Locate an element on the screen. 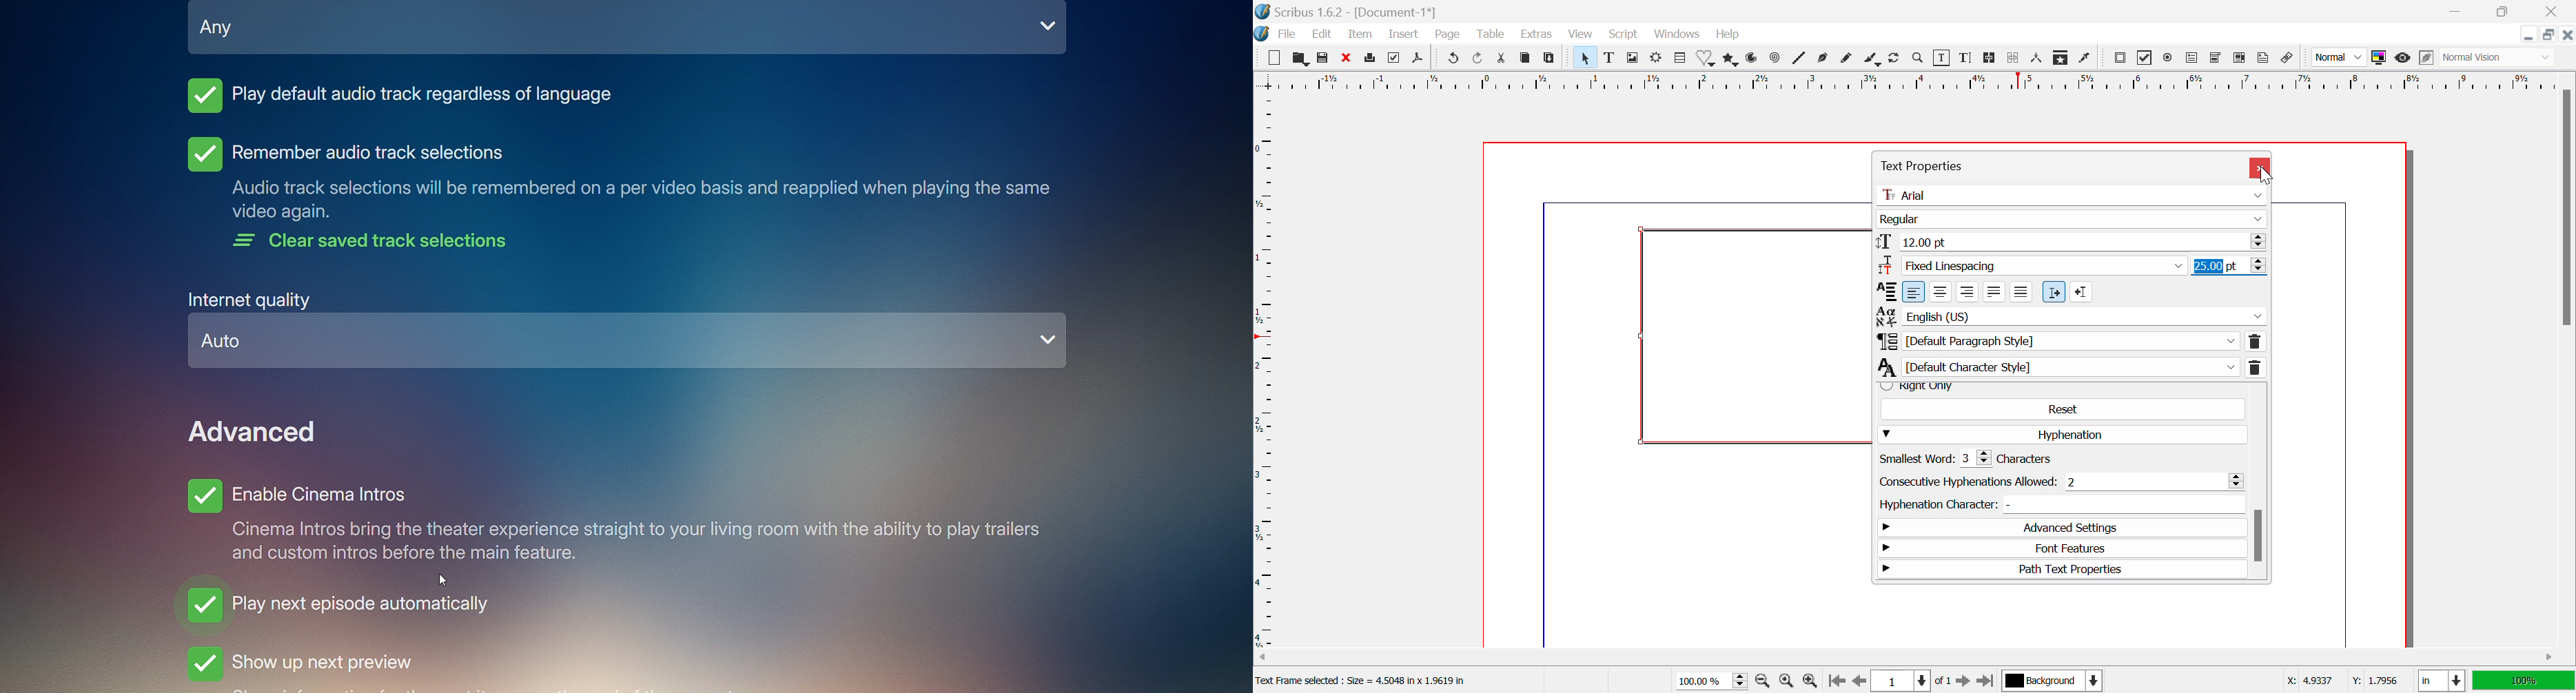 Image resolution: width=2576 pixels, height=700 pixels. Table is located at coordinates (1680, 59).